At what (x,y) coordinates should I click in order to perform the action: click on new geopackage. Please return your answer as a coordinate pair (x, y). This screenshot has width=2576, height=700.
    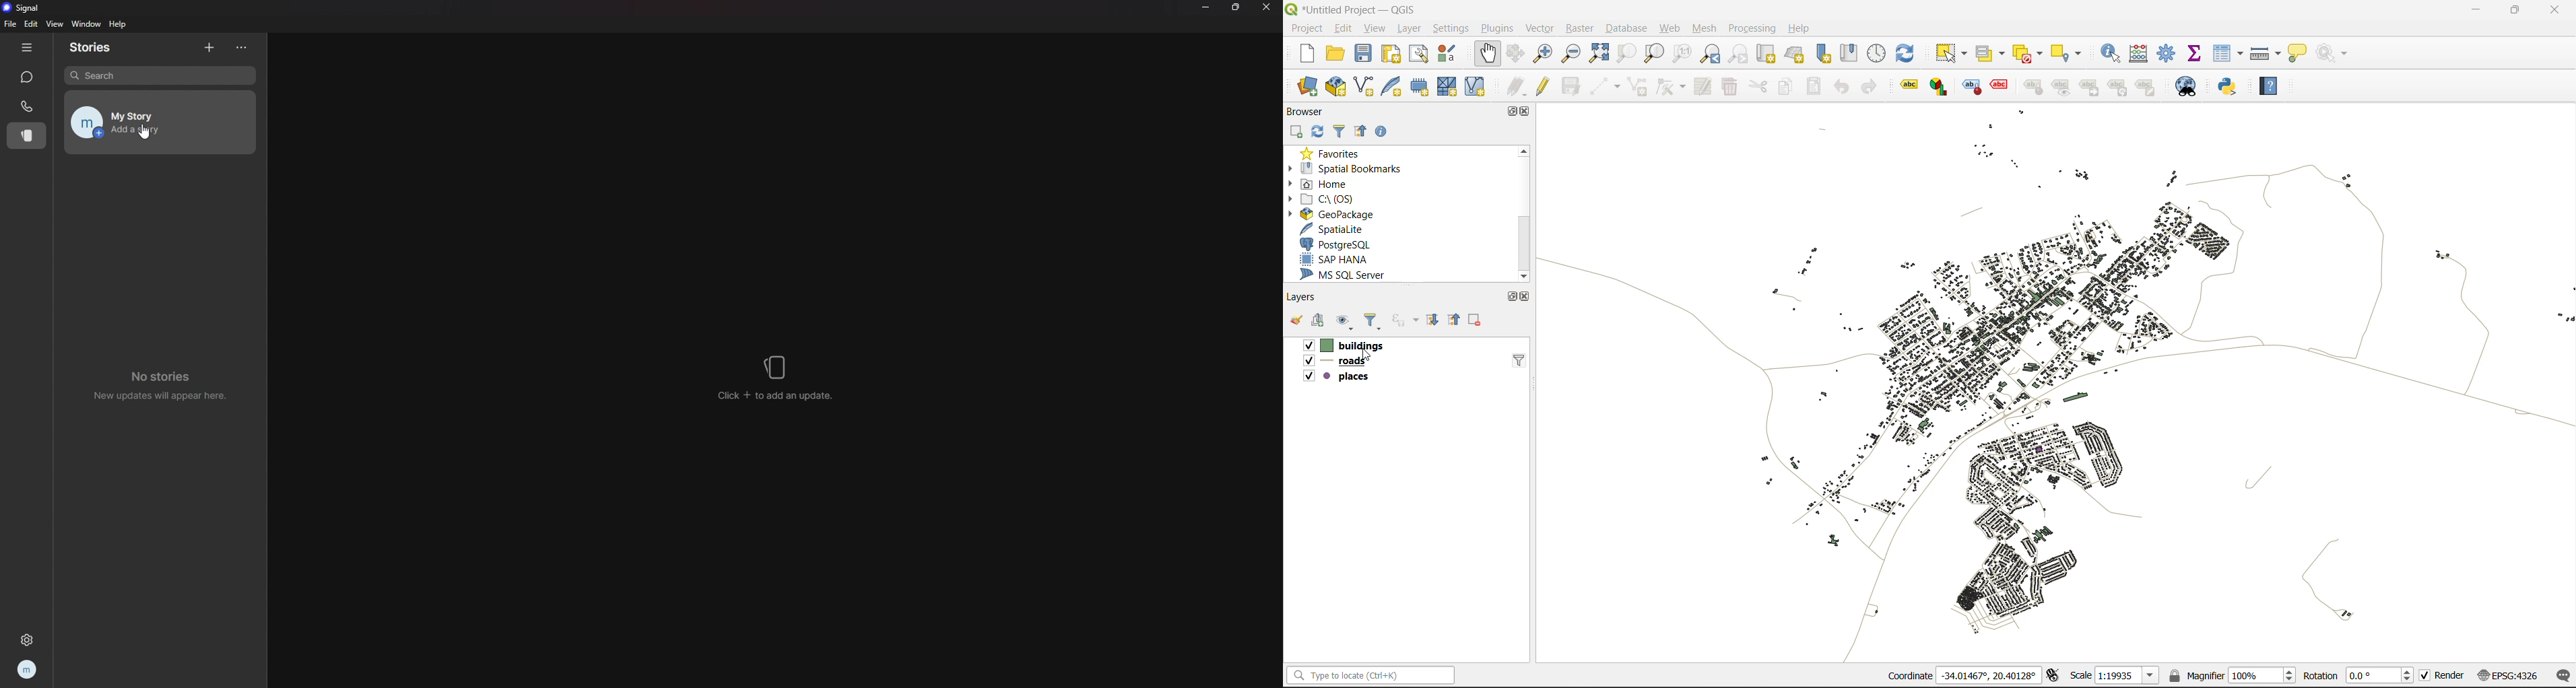
    Looking at the image, I should click on (1335, 88).